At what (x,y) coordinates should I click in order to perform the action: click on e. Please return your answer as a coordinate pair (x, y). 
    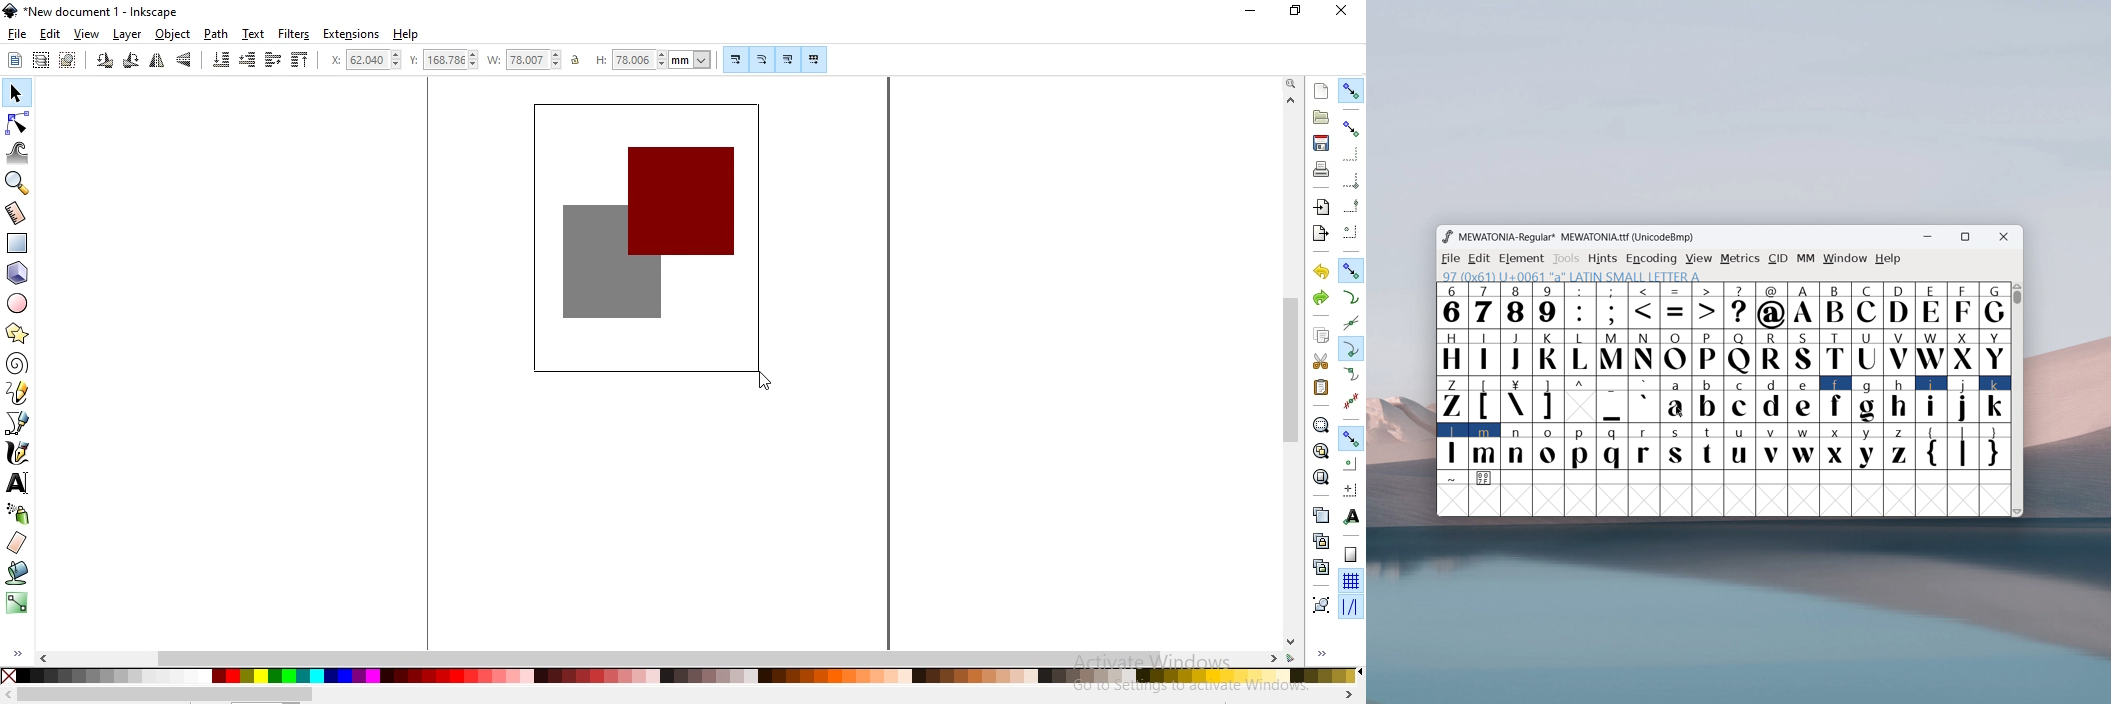
    Looking at the image, I should click on (1804, 400).